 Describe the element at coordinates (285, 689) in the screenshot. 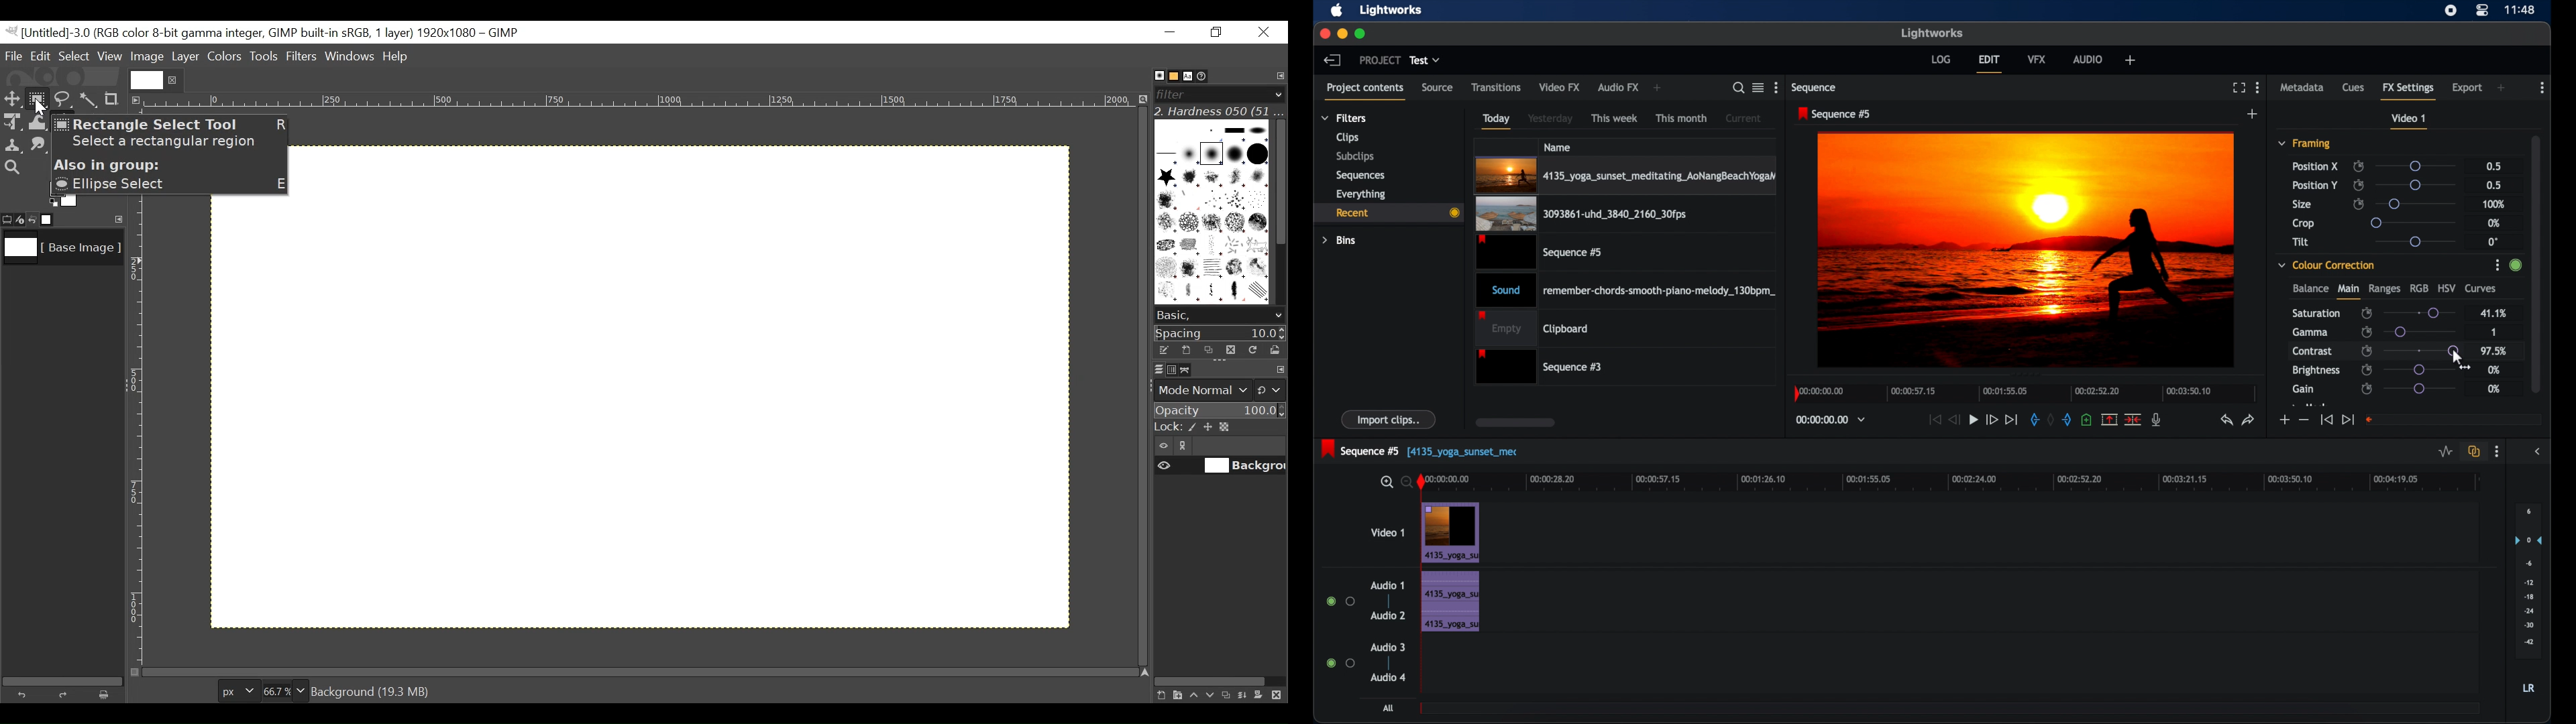

I see `Zoom factor` at that location.